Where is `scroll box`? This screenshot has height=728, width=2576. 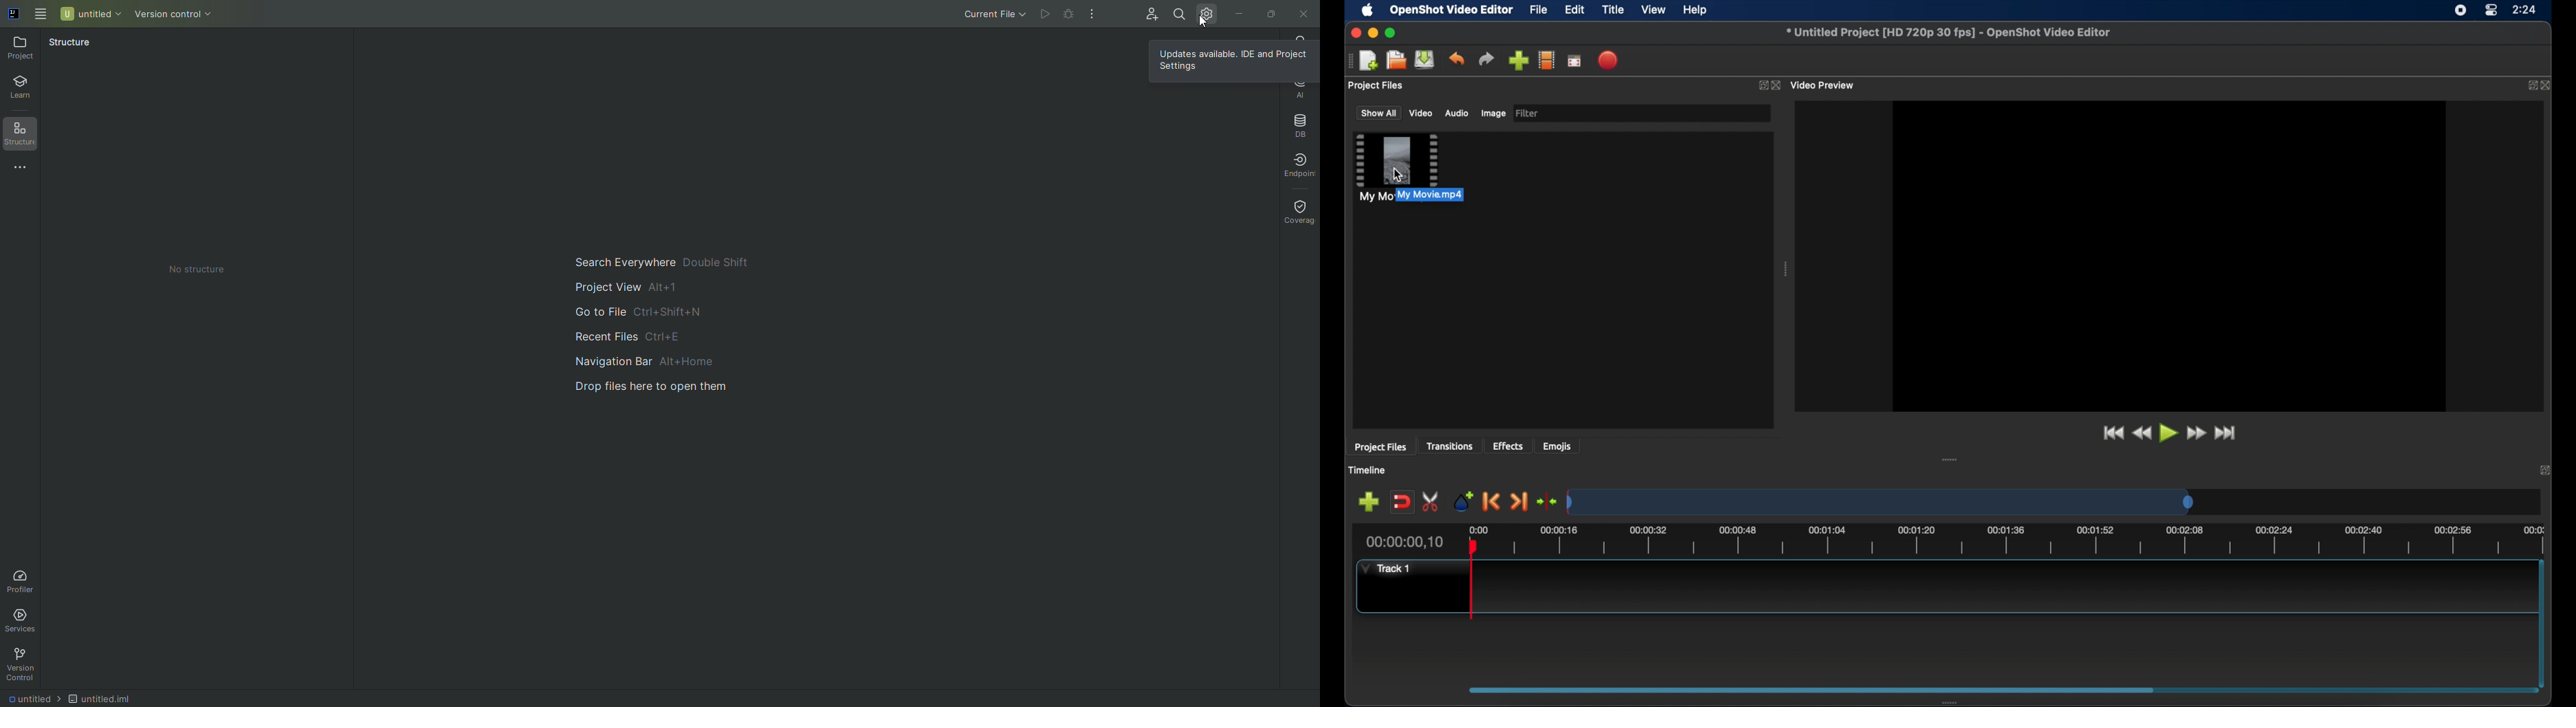 scroll box is located at coordinates (1813, 689).